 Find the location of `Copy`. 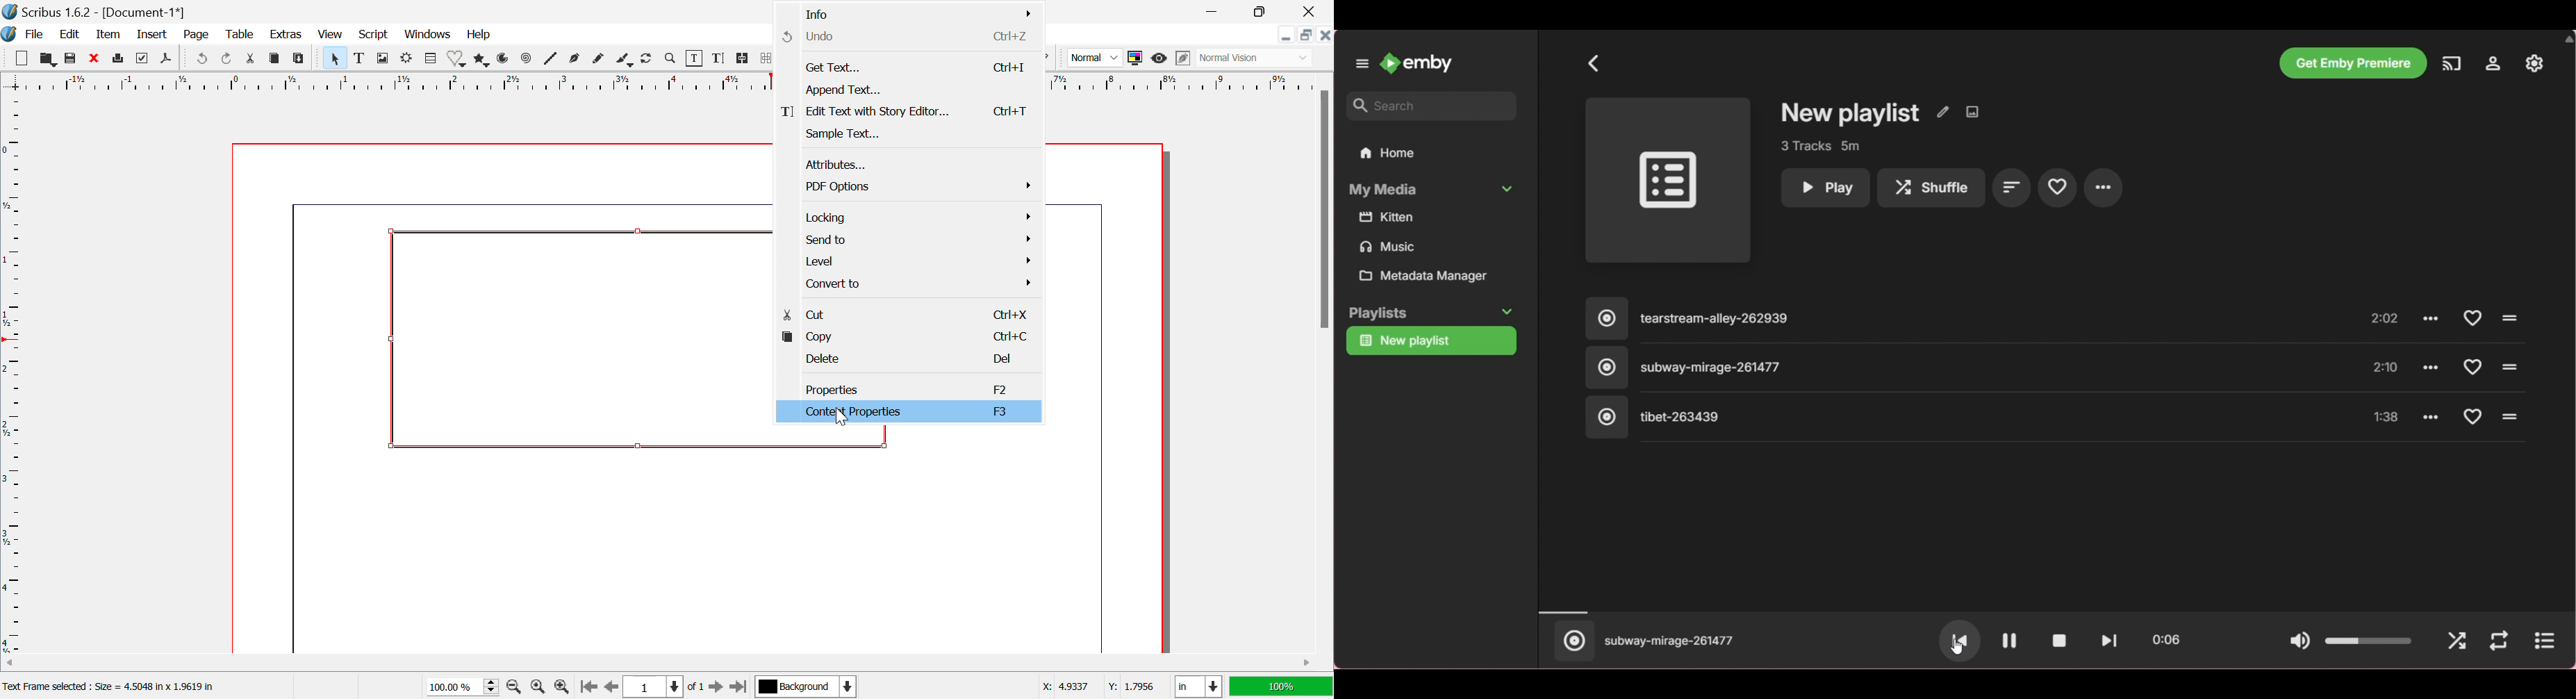

Copy is located at coordinates (275, 58).